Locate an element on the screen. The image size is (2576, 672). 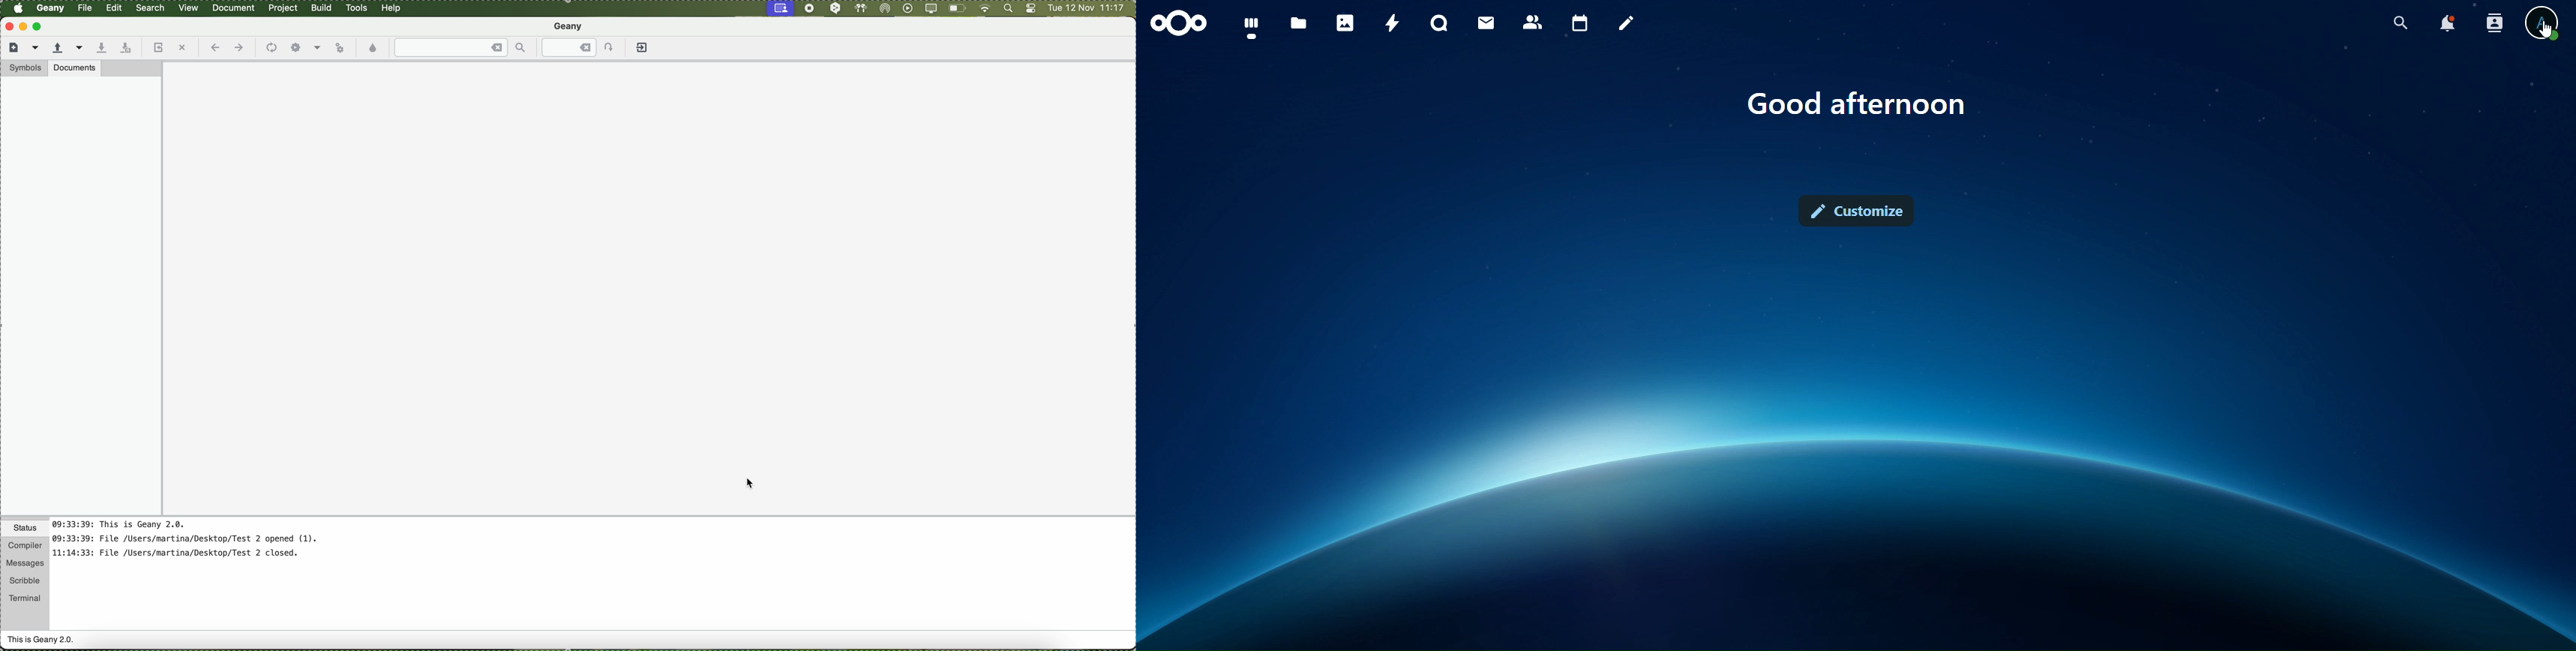
activity is located at coordinates (1393, 22).